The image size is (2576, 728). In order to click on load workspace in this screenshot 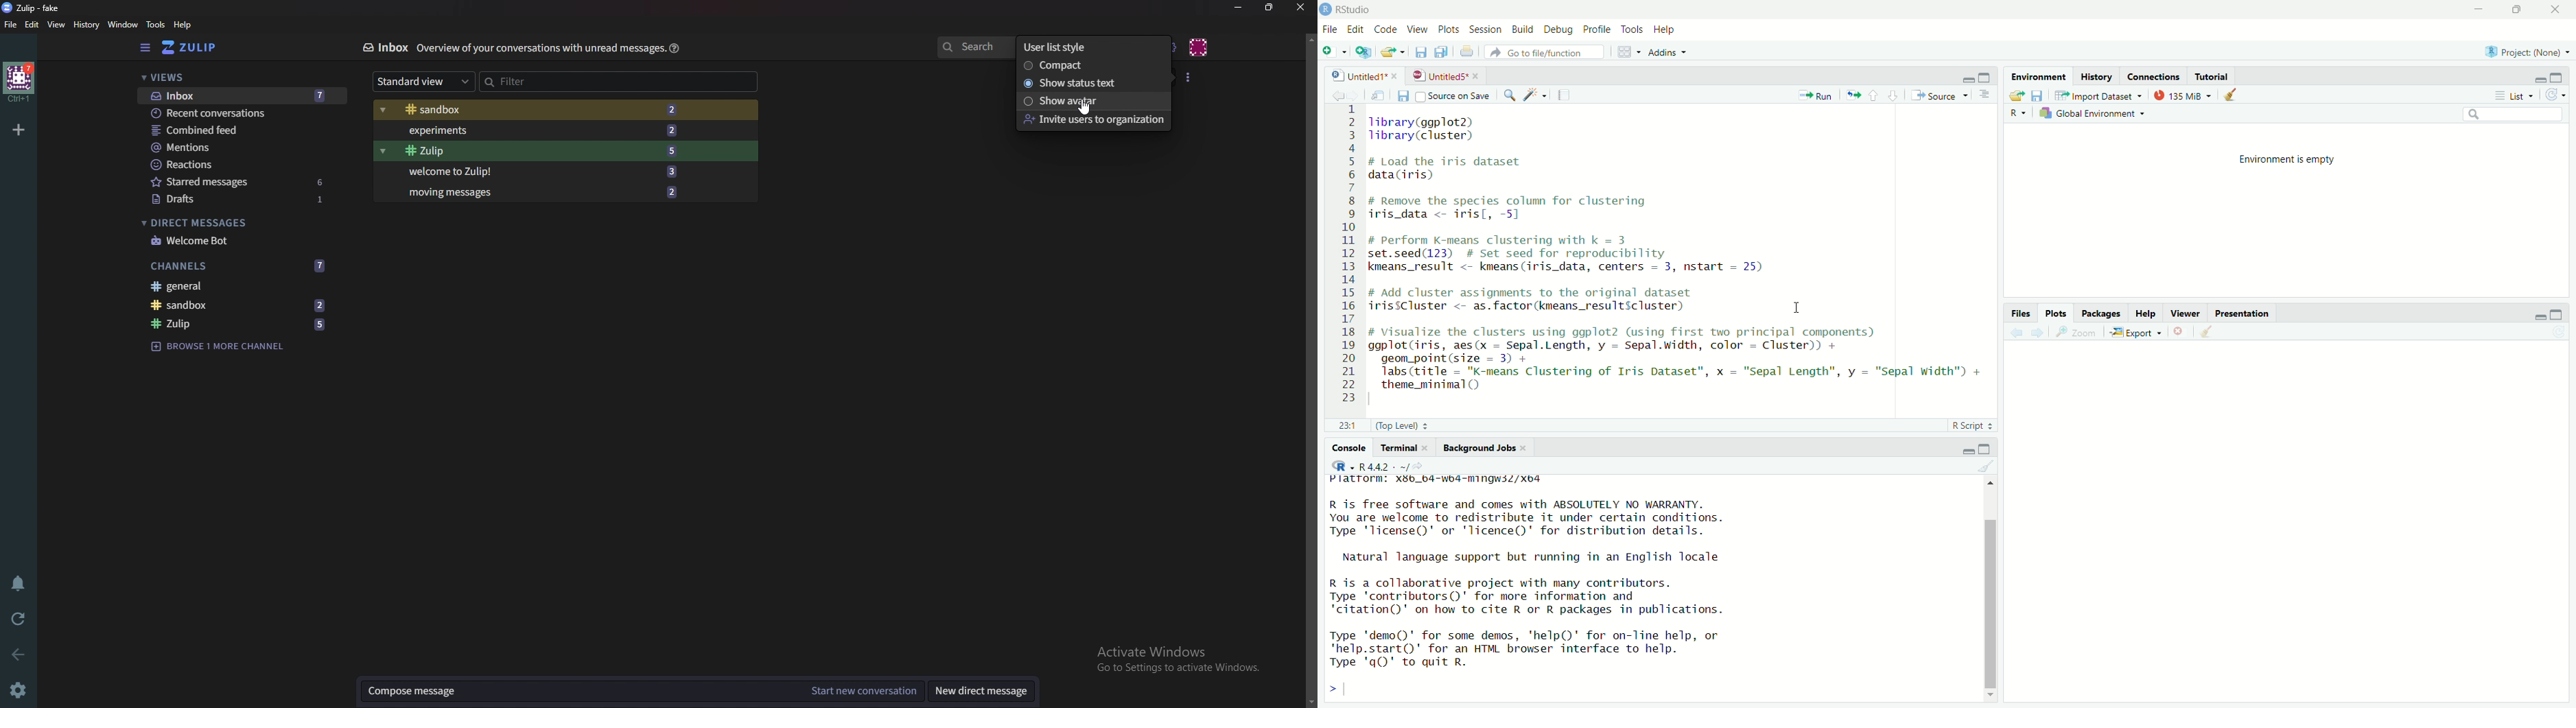, I will do `click(2013, 94)`.